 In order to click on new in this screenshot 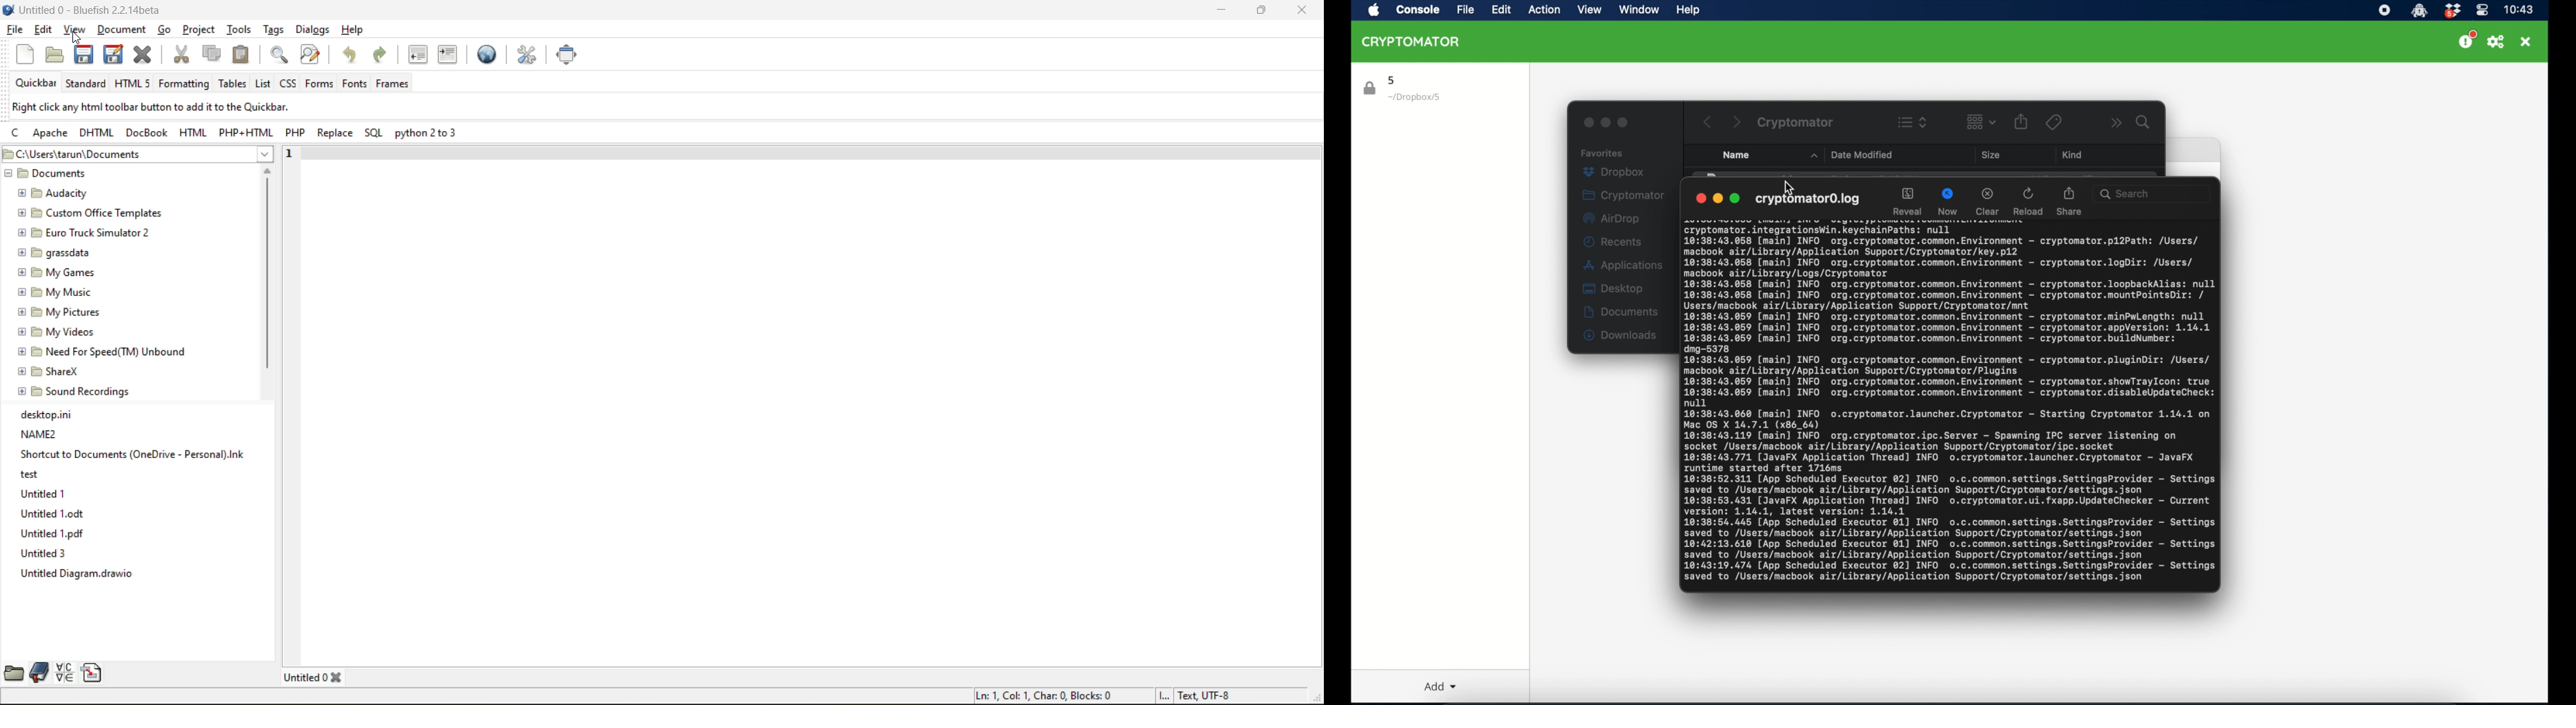, I will do `click(28, 55)`.